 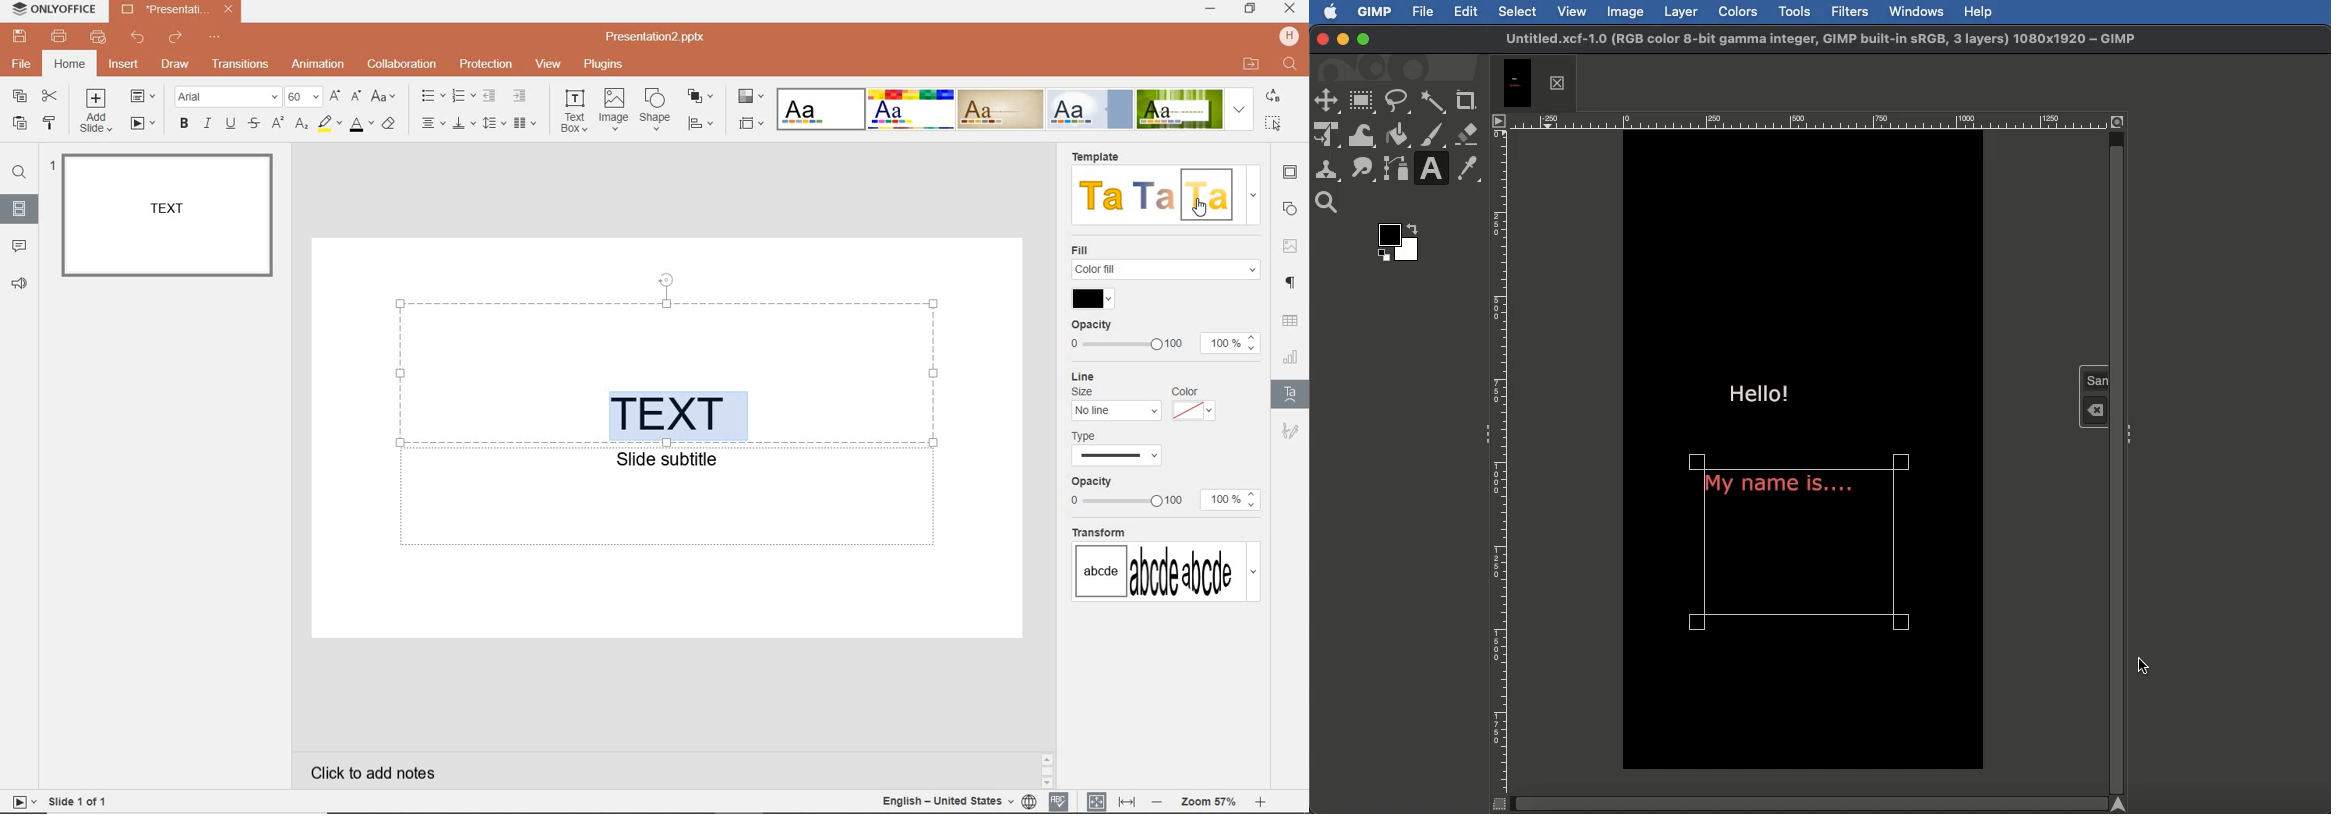 What do you see at coordinates (60, 37) in the screenshot?
I see `PRINT` at bounding box center [60, 37].